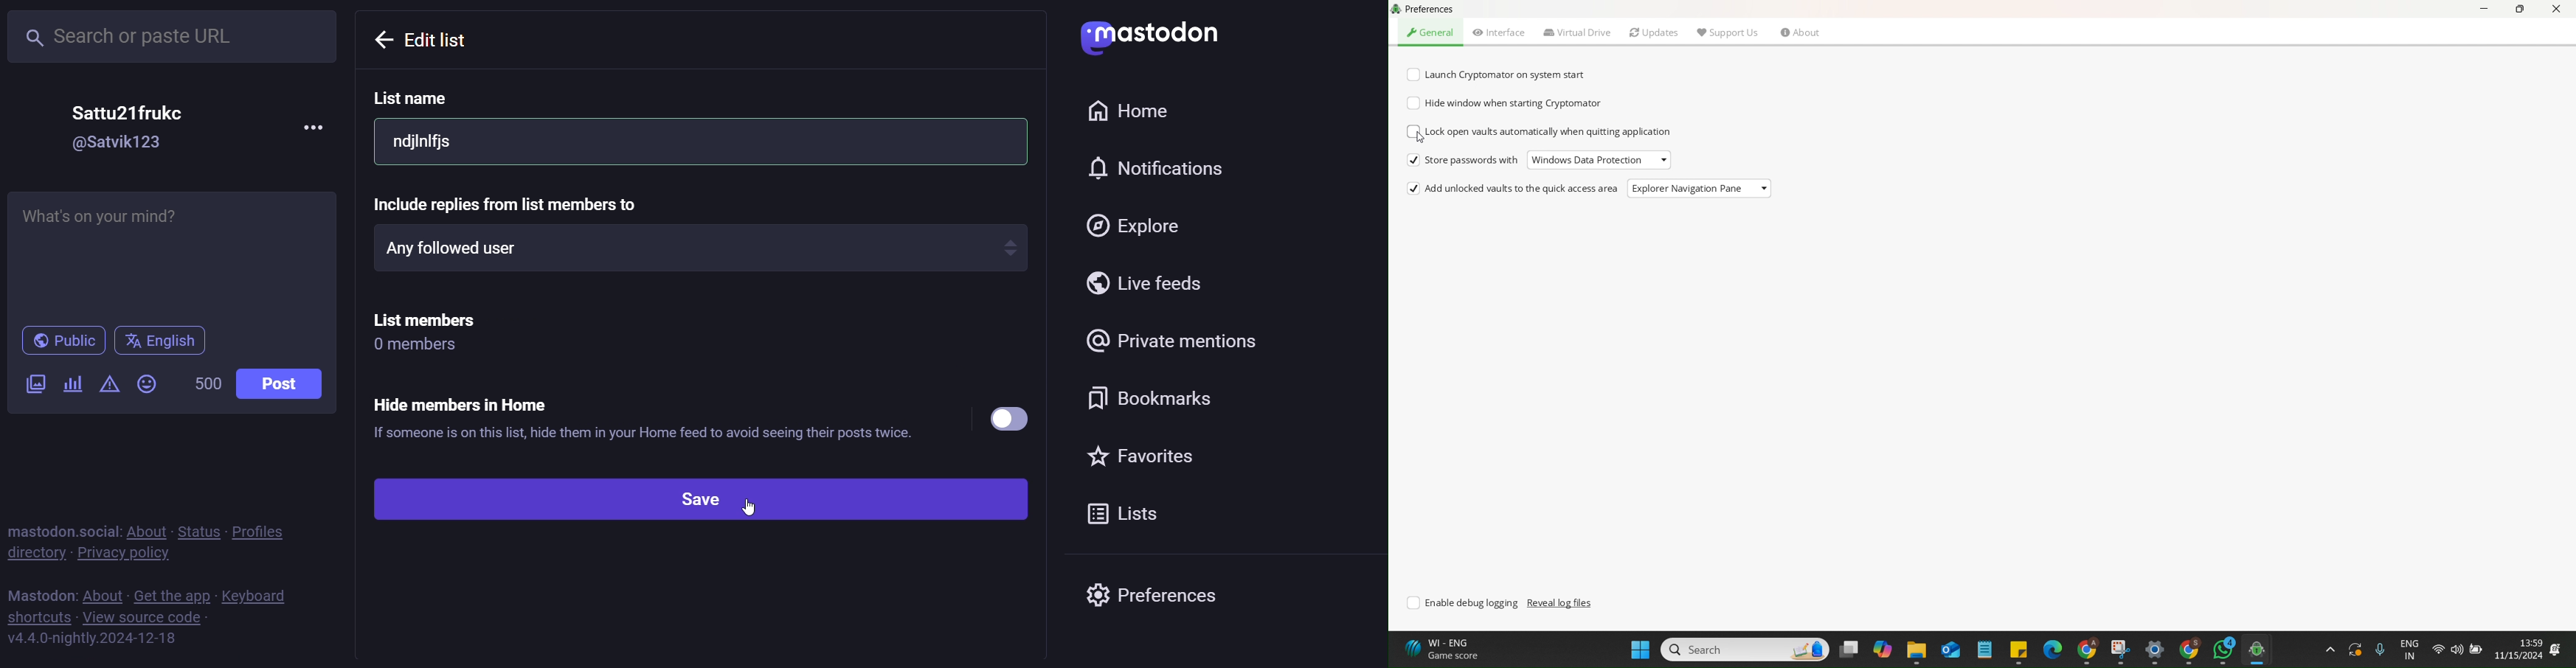 This screenshot has width=2576, height=672. What do you see at coordinates (35, 552) in the screenshot?
I see `directory` at bounding box center [35, 552].